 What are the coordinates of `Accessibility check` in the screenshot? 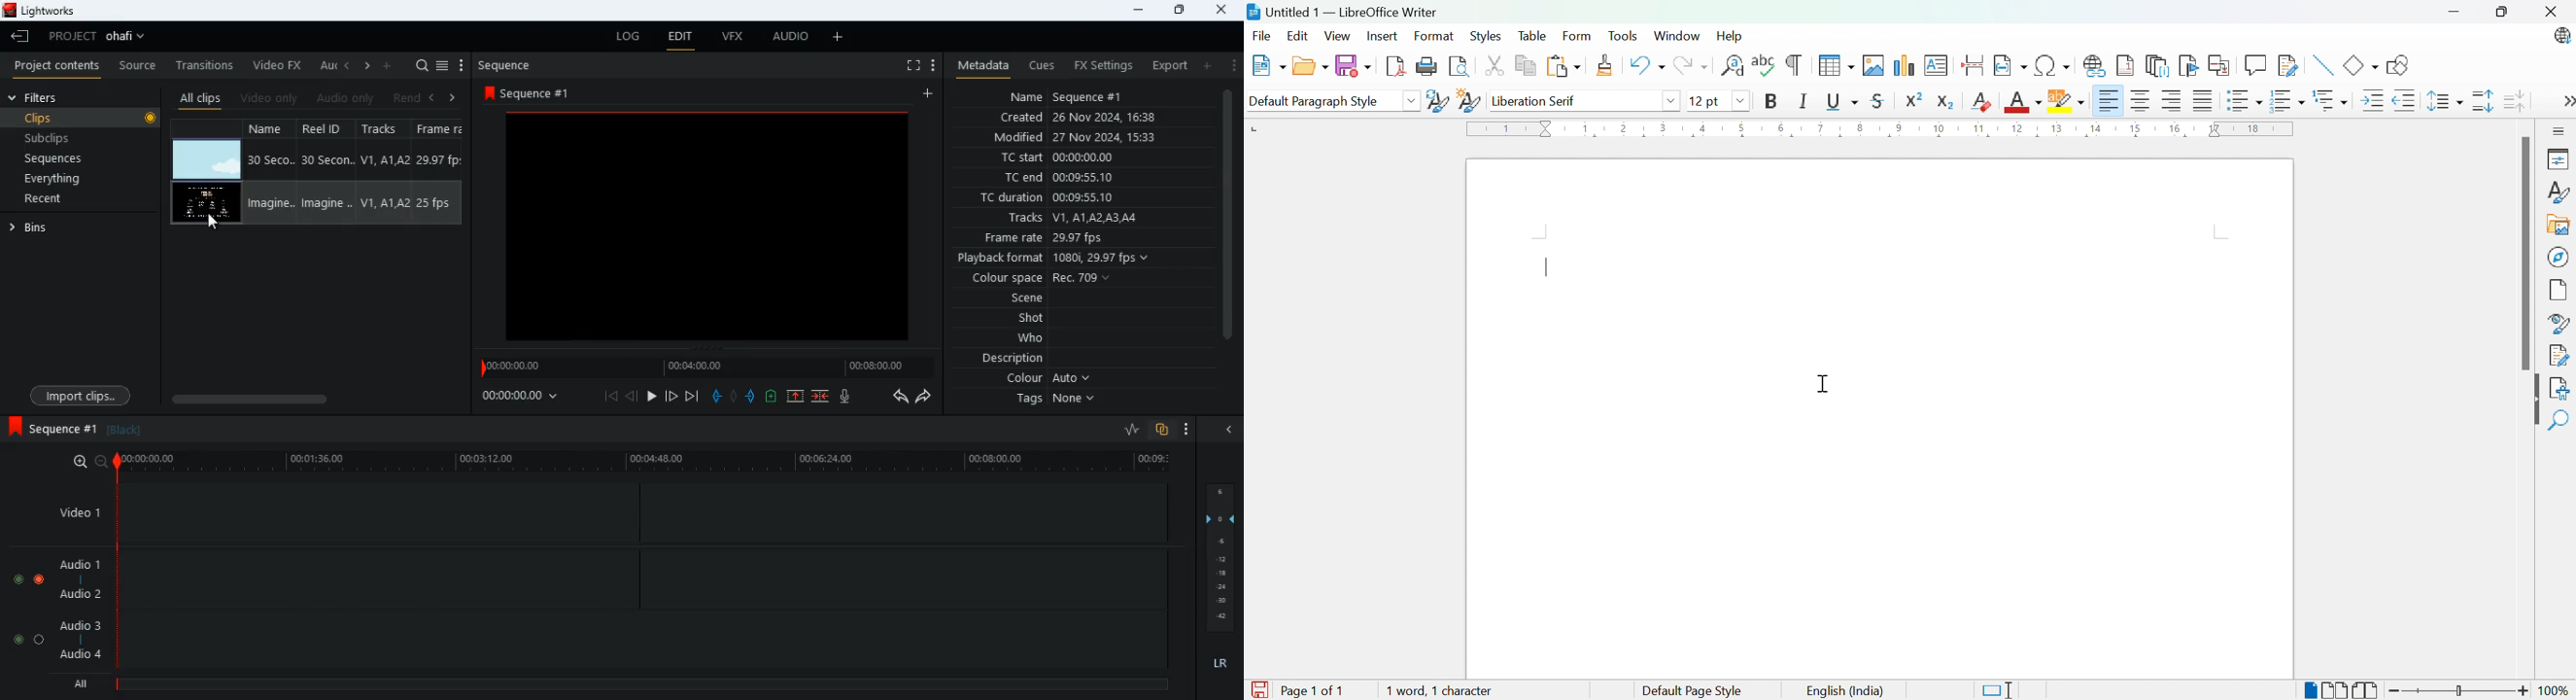 It's located at (2563, 390).